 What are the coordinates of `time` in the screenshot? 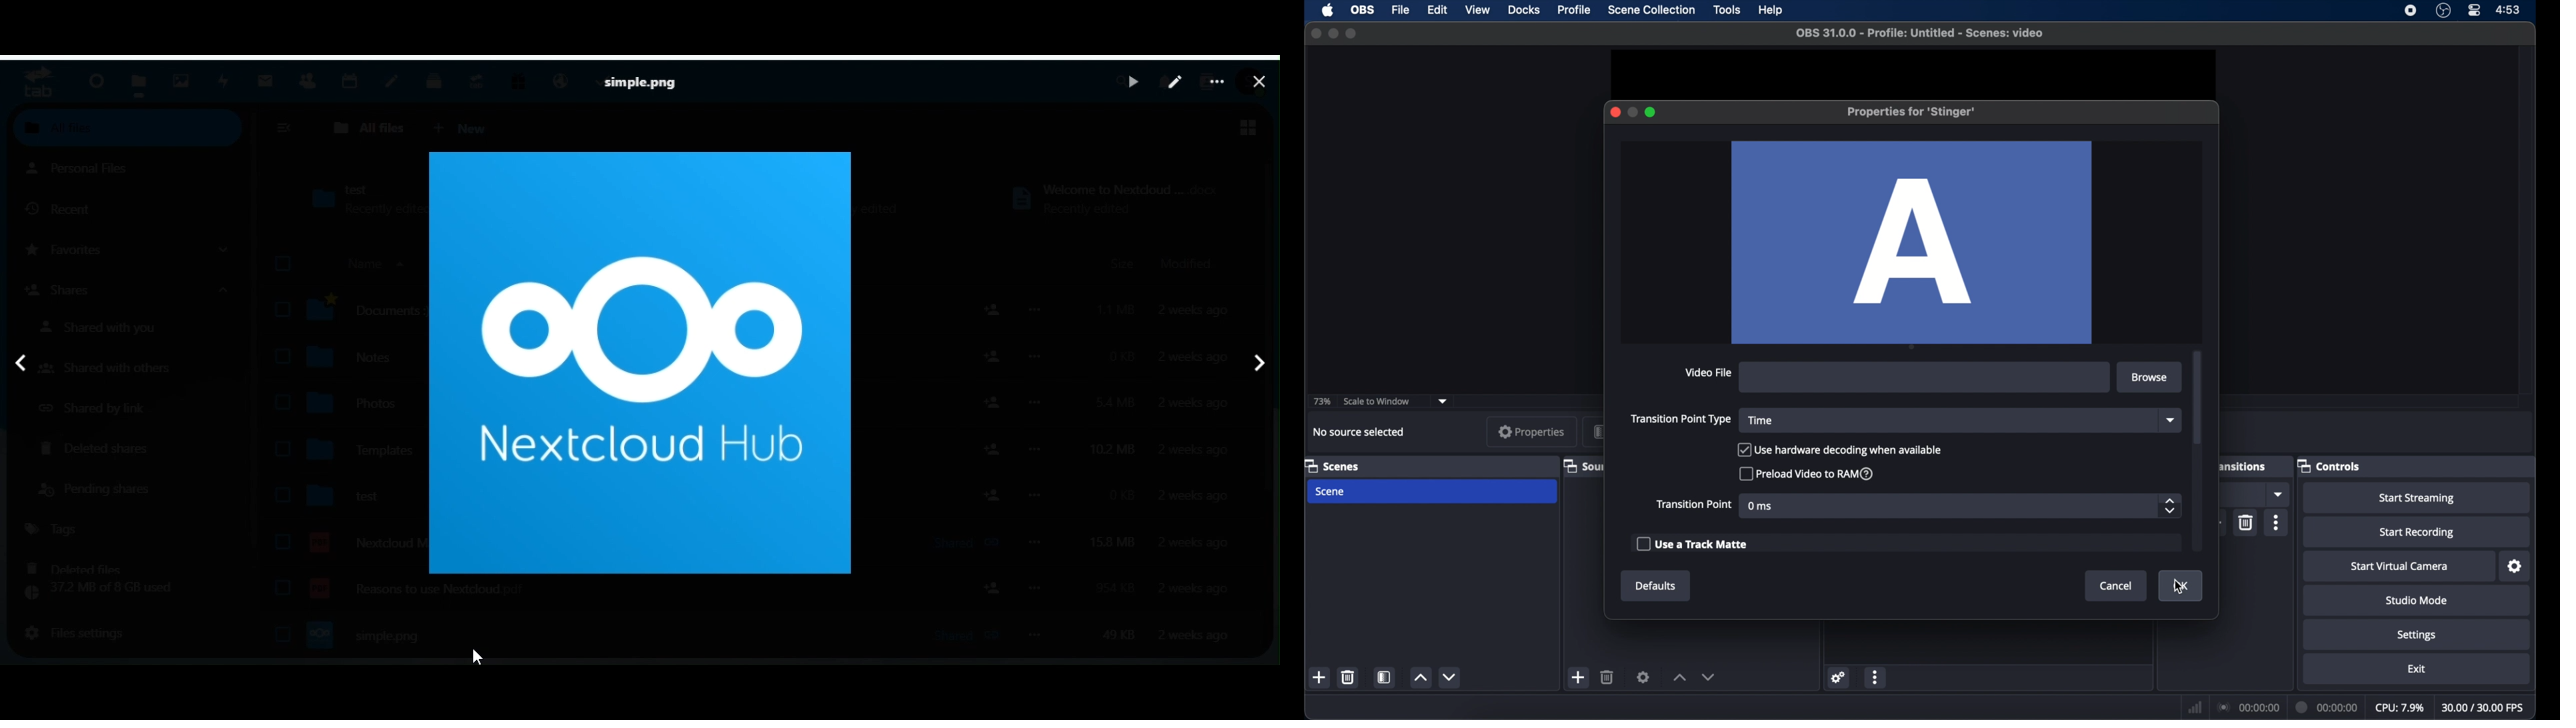 It's located at (2509, 9).